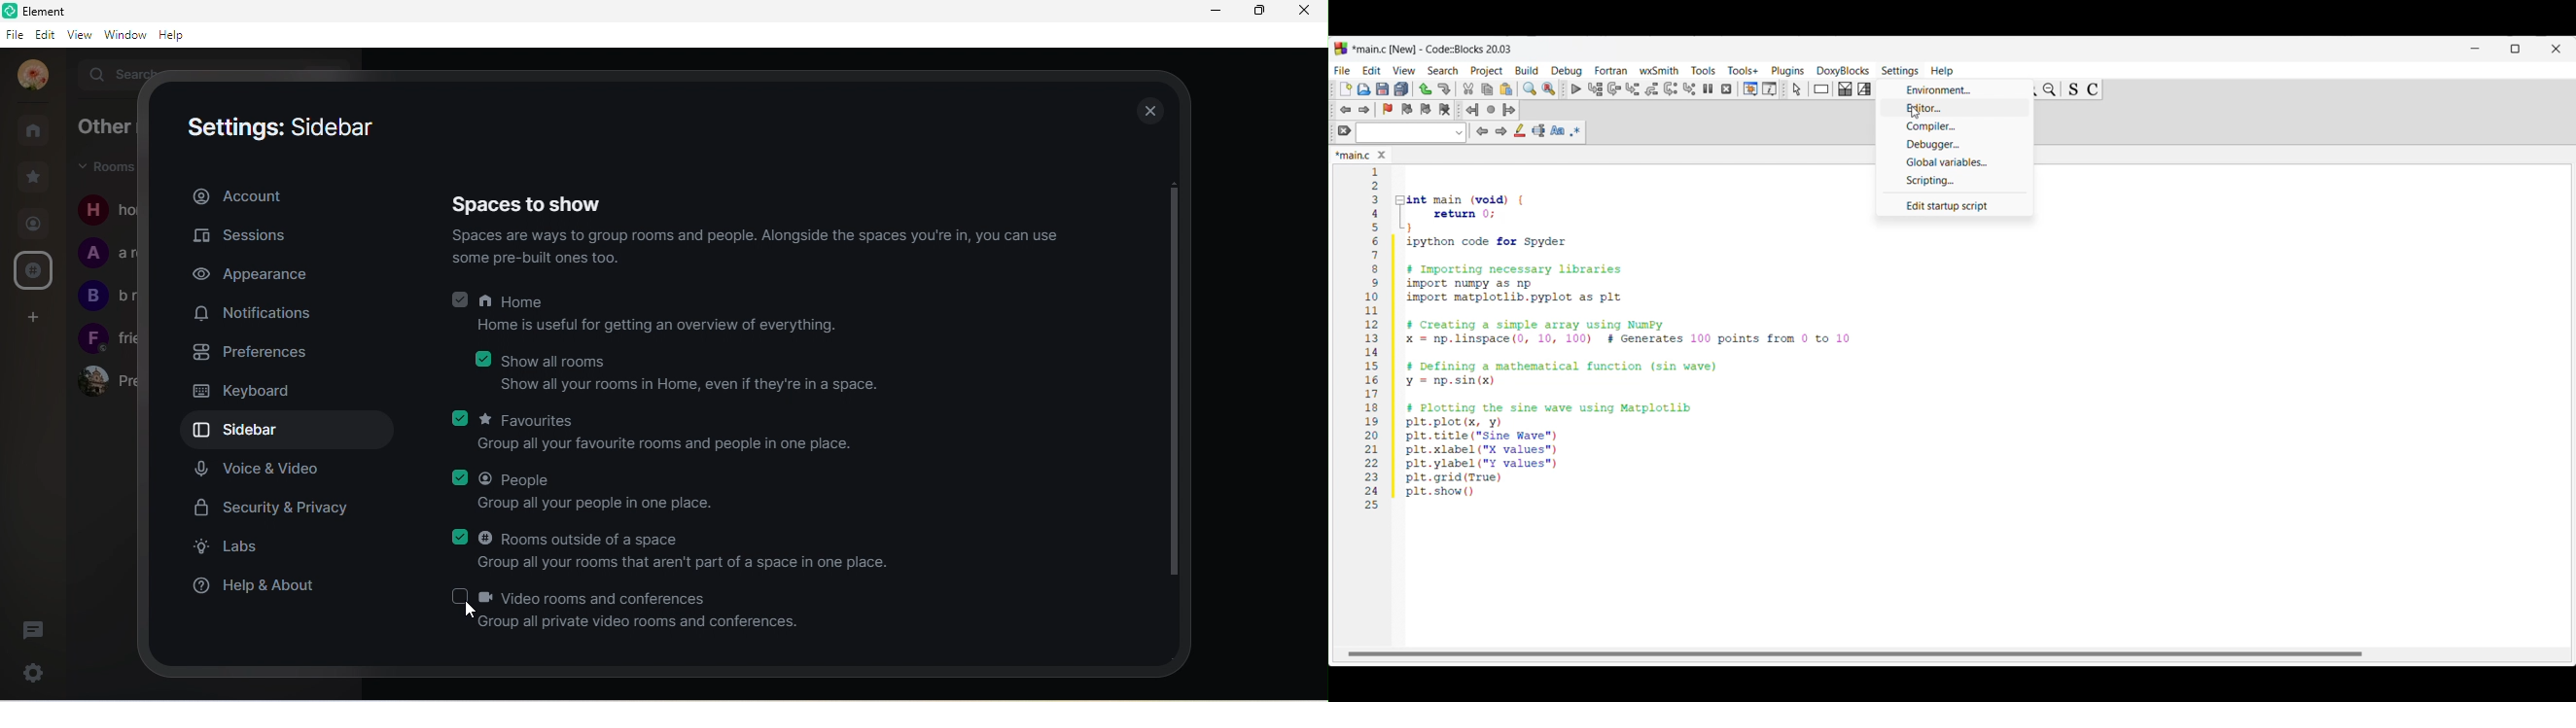  I want to click on Run to cursor, so click(1596, 88).